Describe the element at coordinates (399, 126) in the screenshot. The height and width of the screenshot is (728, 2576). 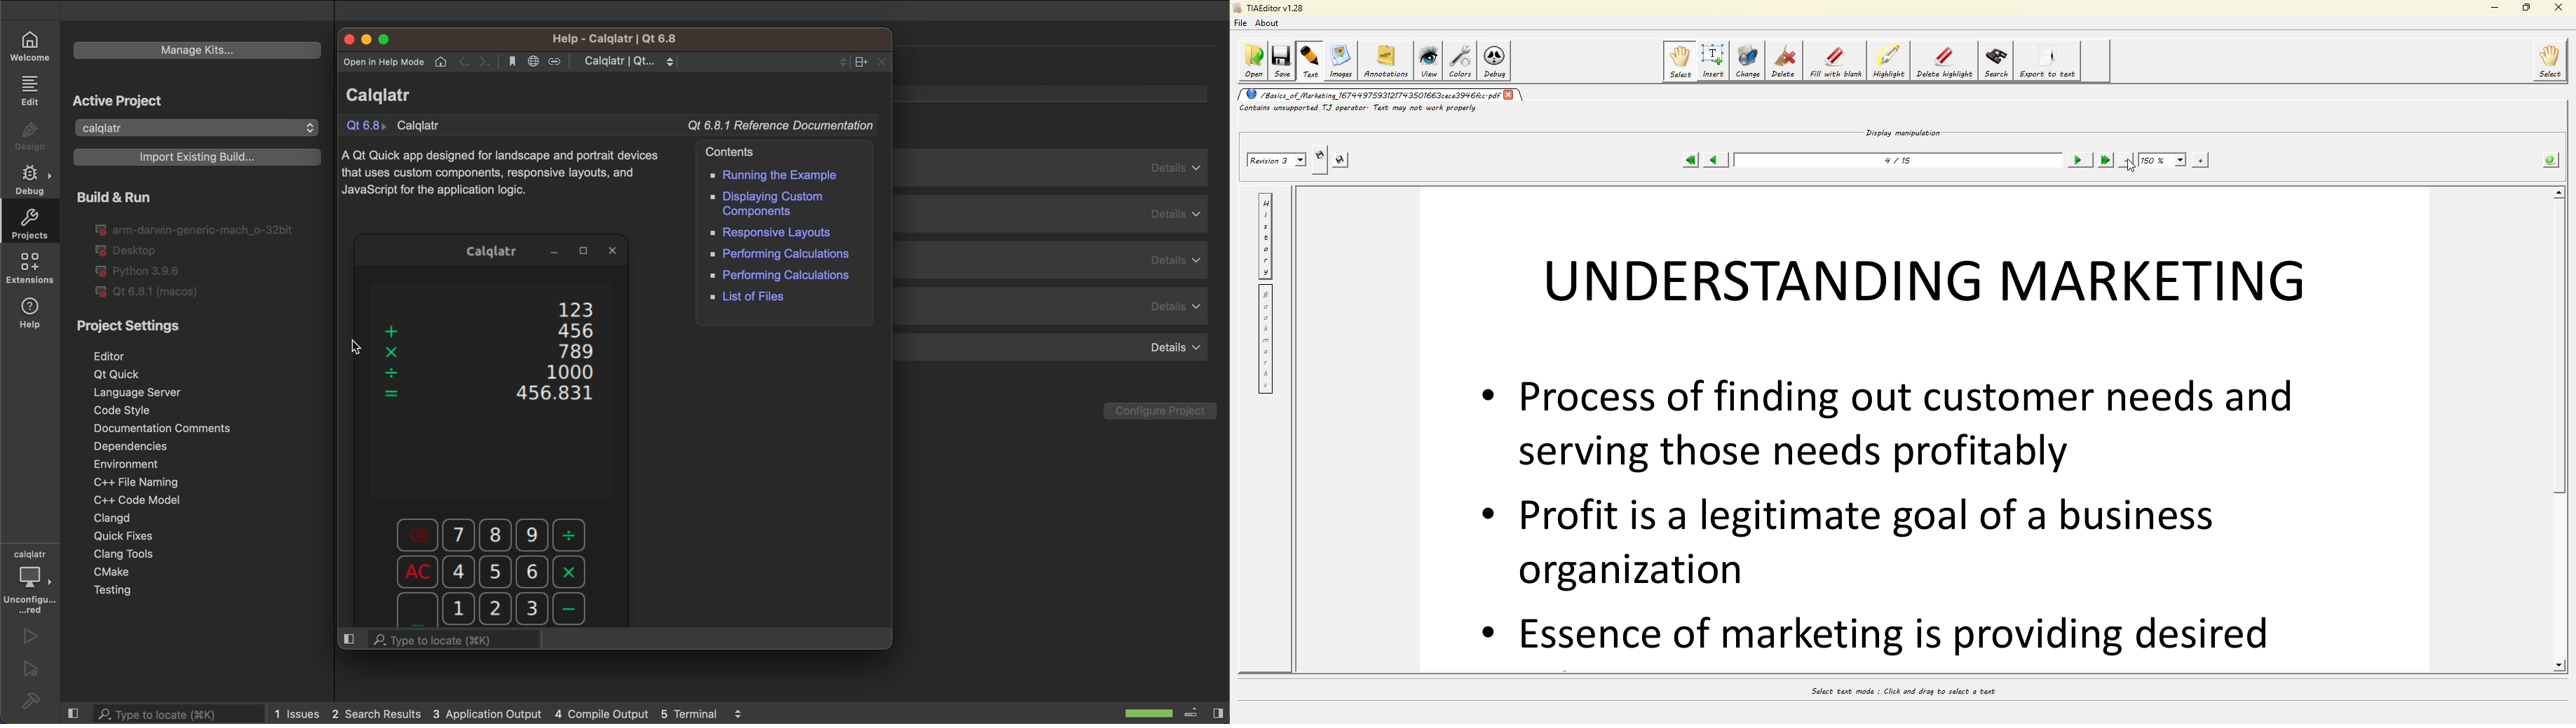
I see `compiler` at that location.